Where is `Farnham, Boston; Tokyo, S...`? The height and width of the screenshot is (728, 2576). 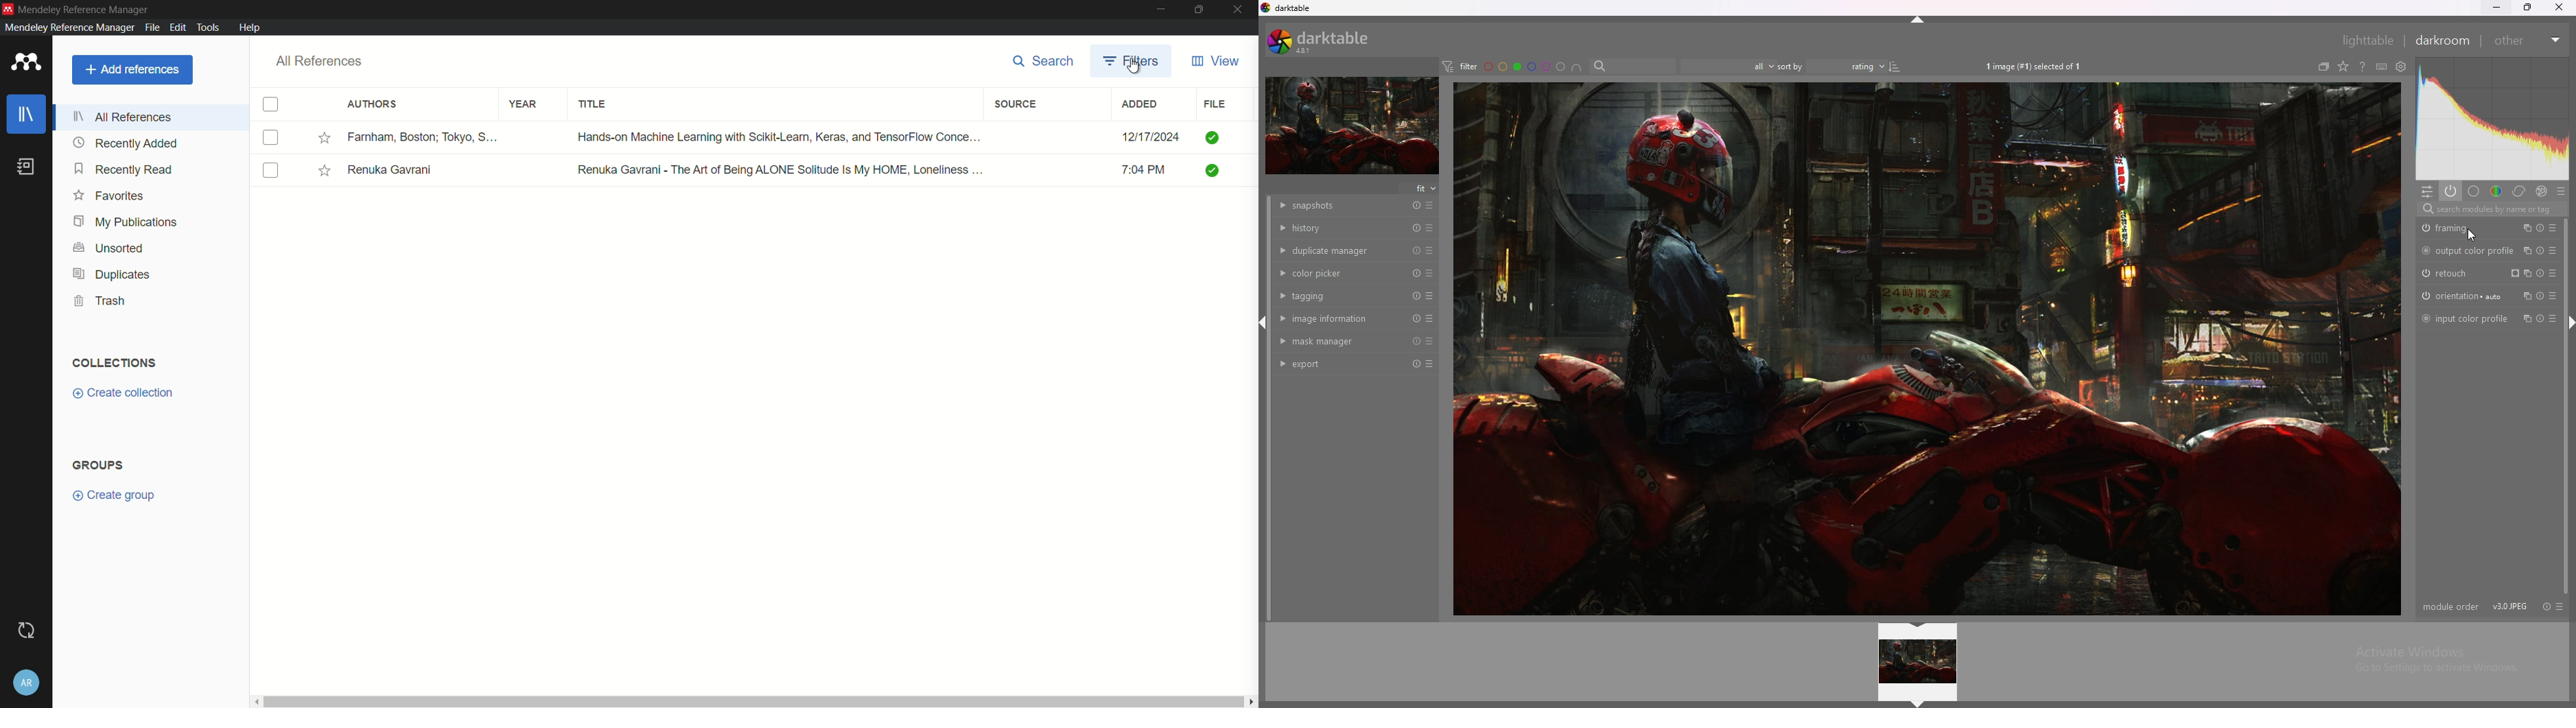 Farnham, Boston; Tokyo, S... is located at coordinates (423, 136).